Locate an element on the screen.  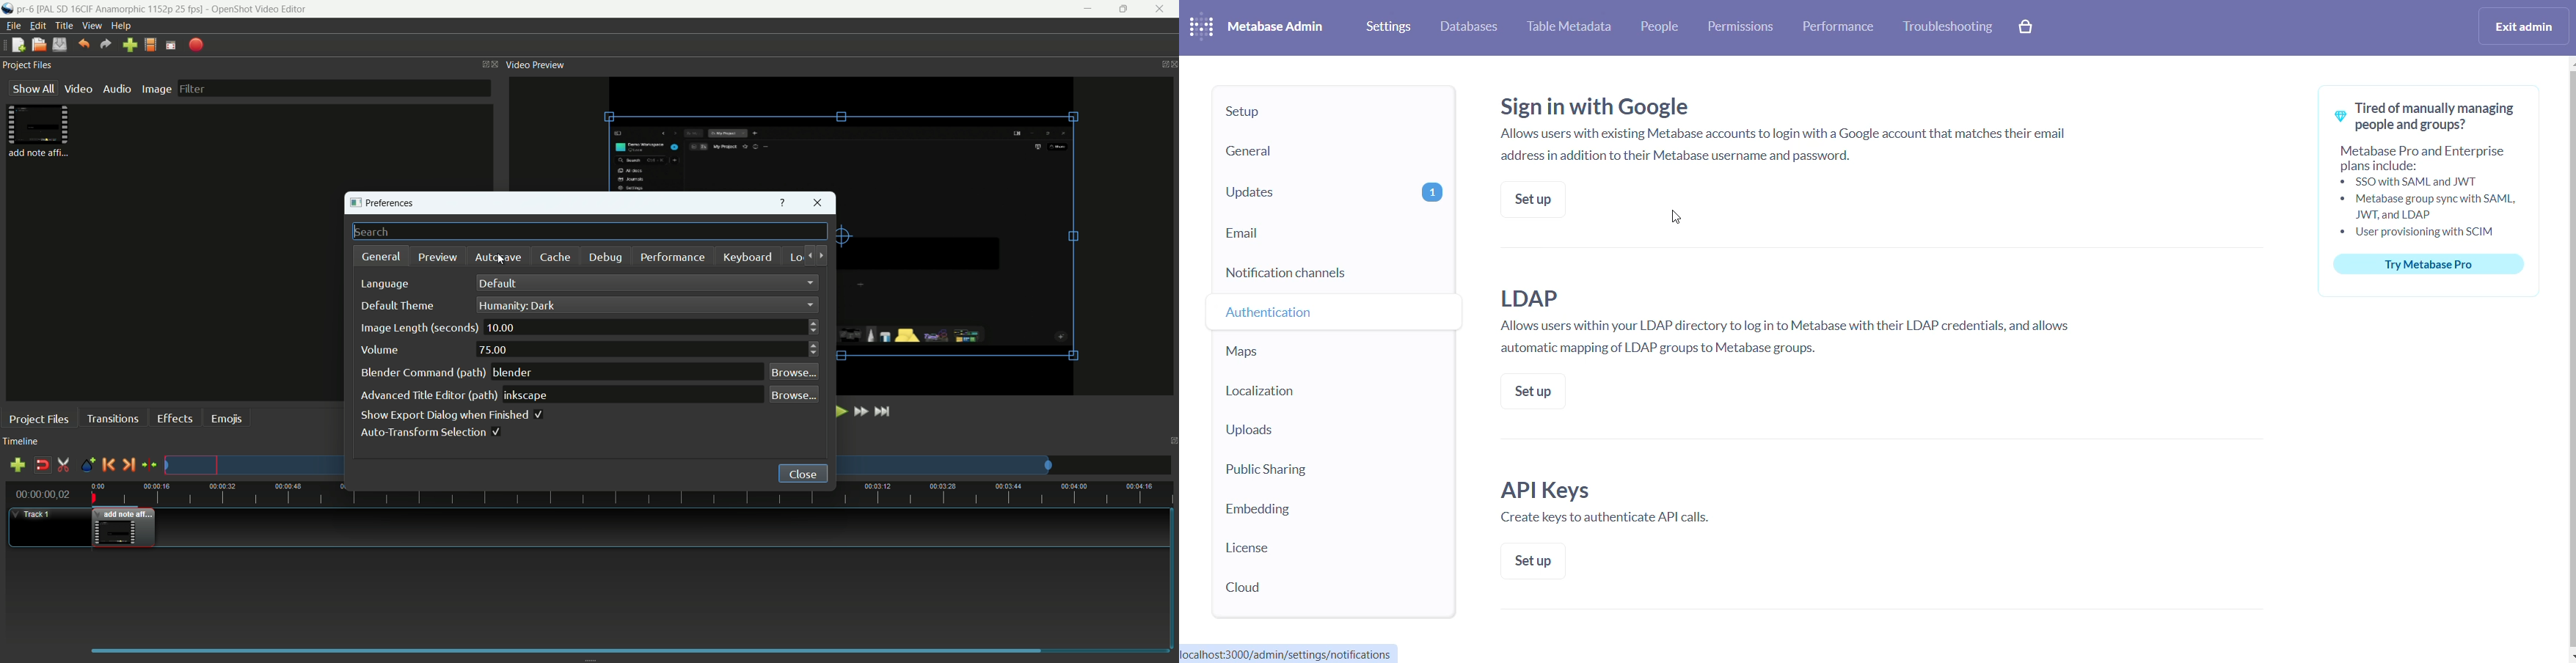
language is located at coordinates (384, 285).